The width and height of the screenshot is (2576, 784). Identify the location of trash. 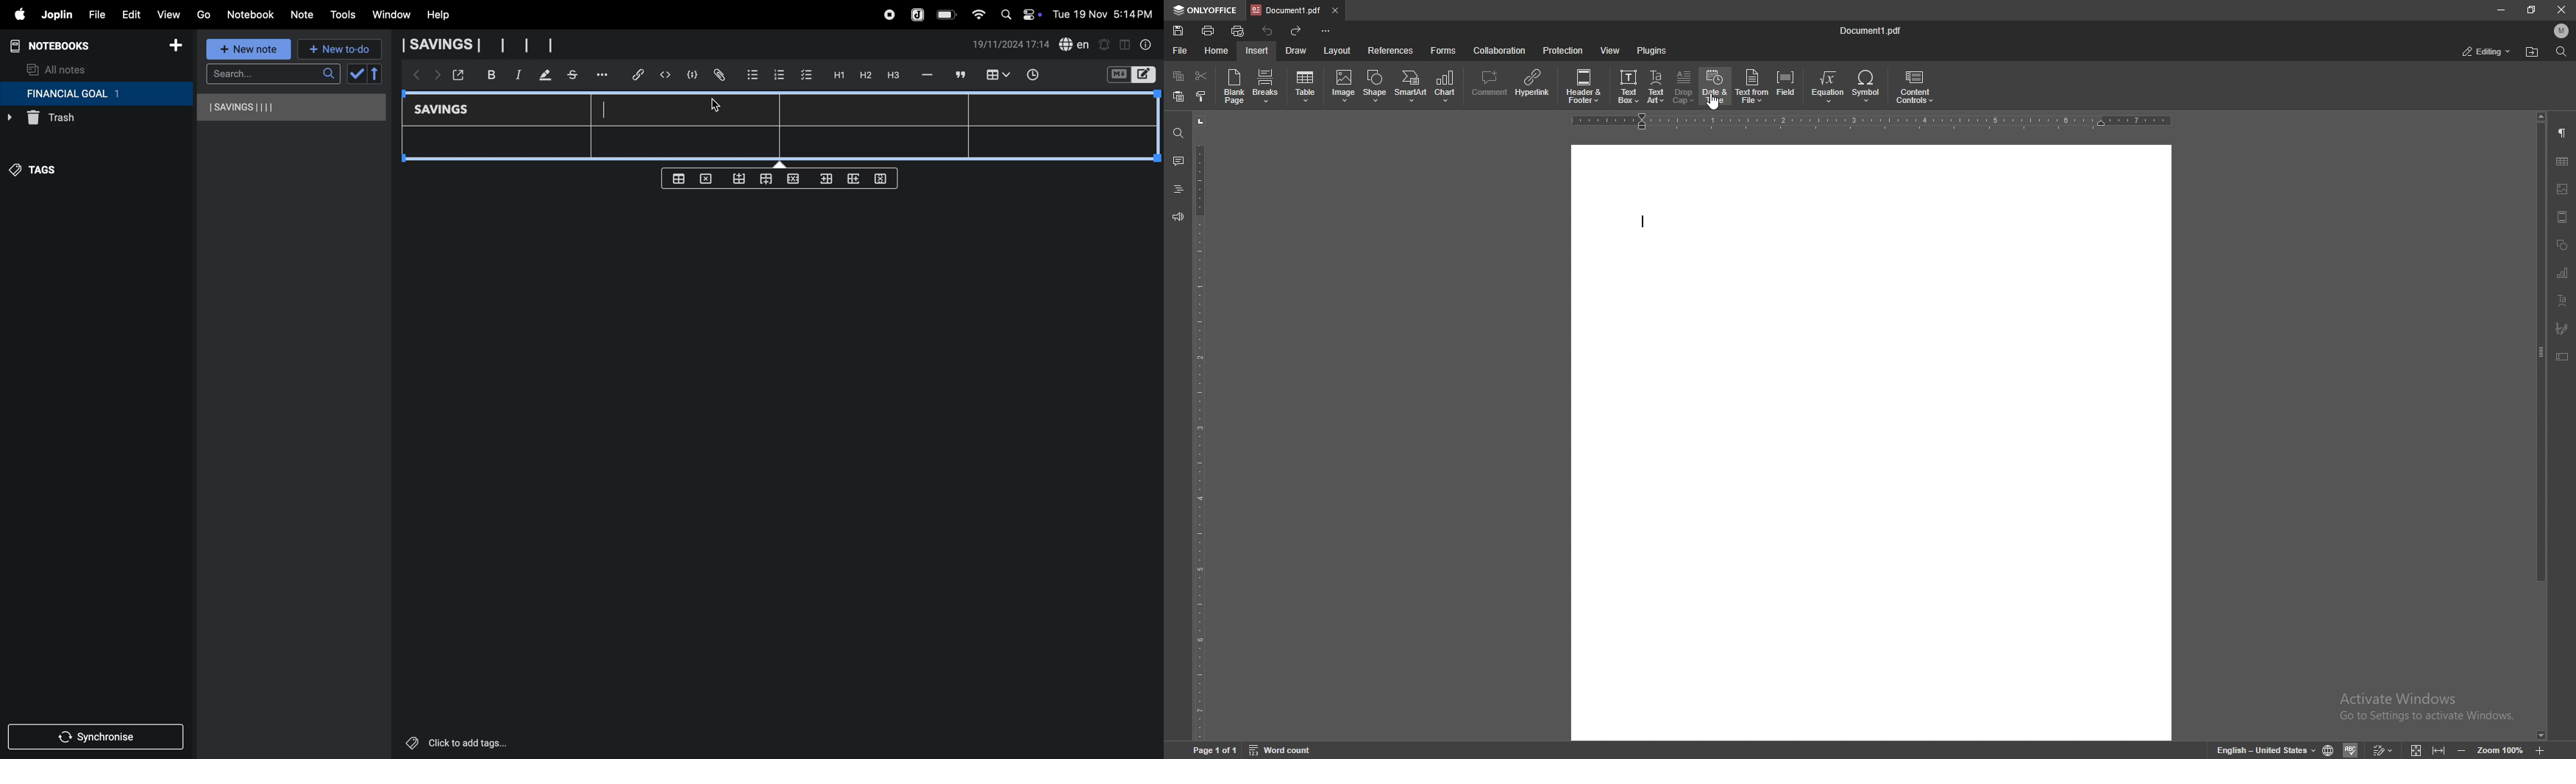
(76, 120).